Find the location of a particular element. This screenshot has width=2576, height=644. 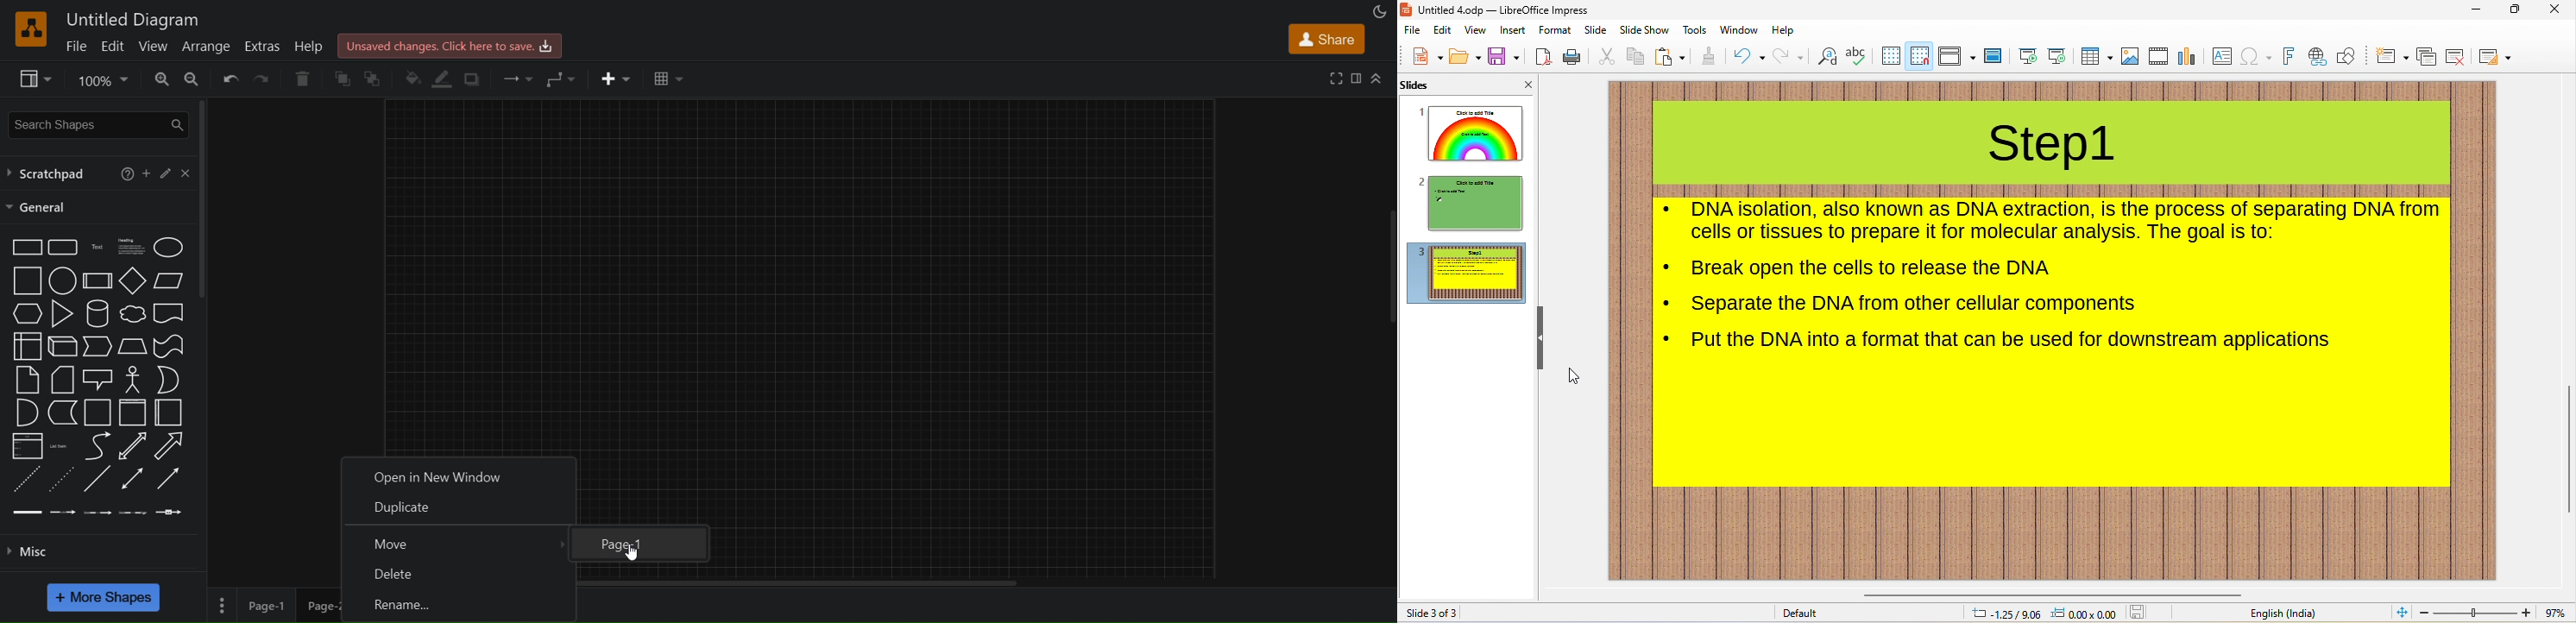

line color is located at coordinates (443, 78).